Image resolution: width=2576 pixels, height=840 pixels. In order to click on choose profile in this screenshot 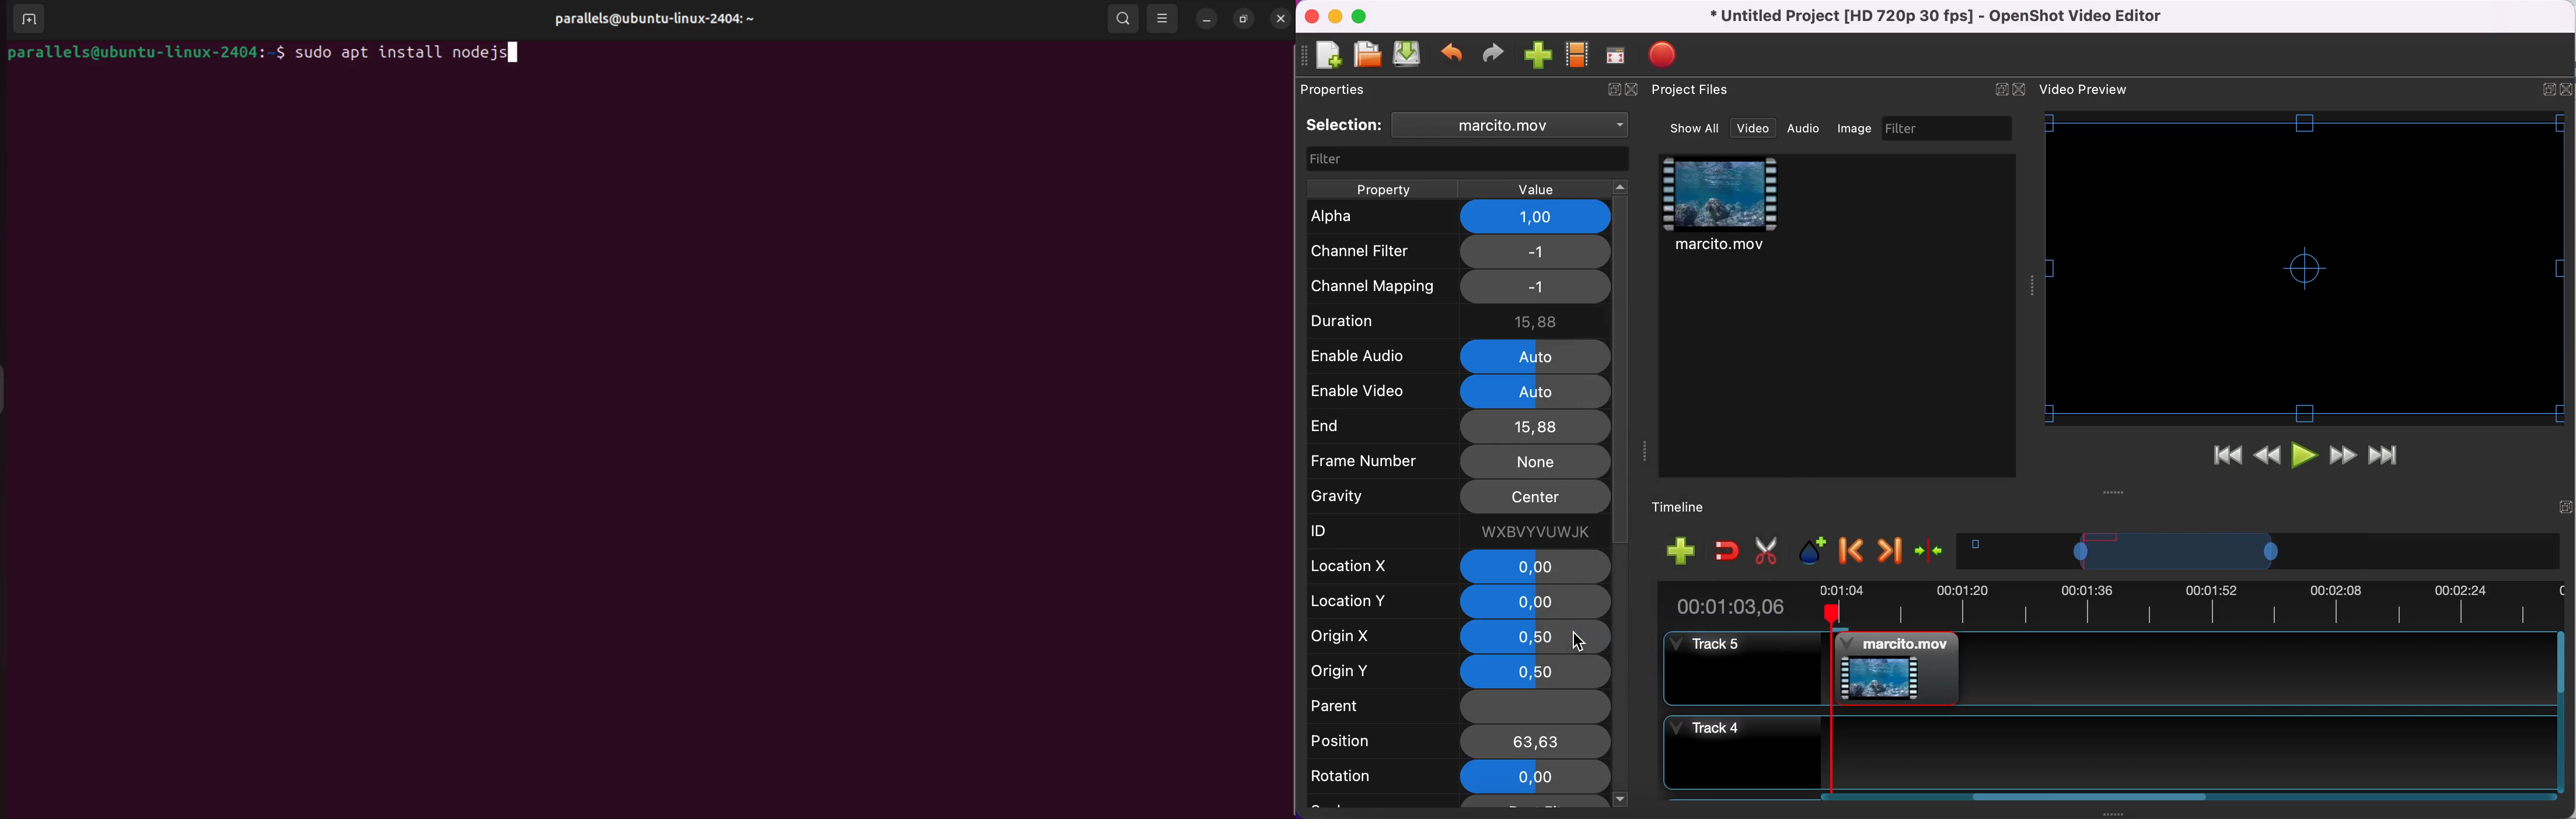, I will do `click(1578, 55)`.